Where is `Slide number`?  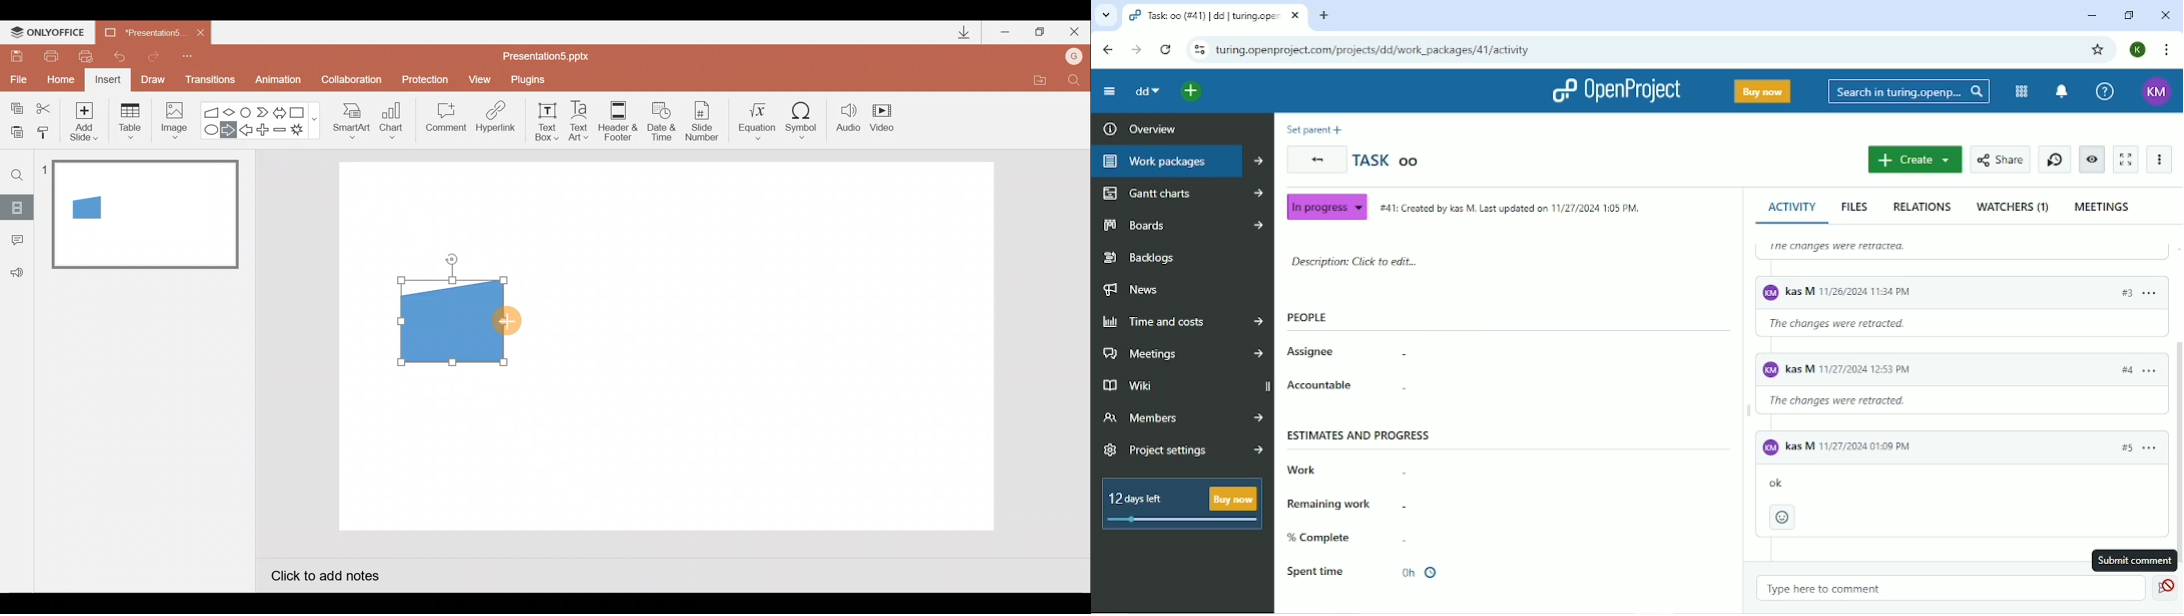
Slide number is located at coordinates (706, 121).